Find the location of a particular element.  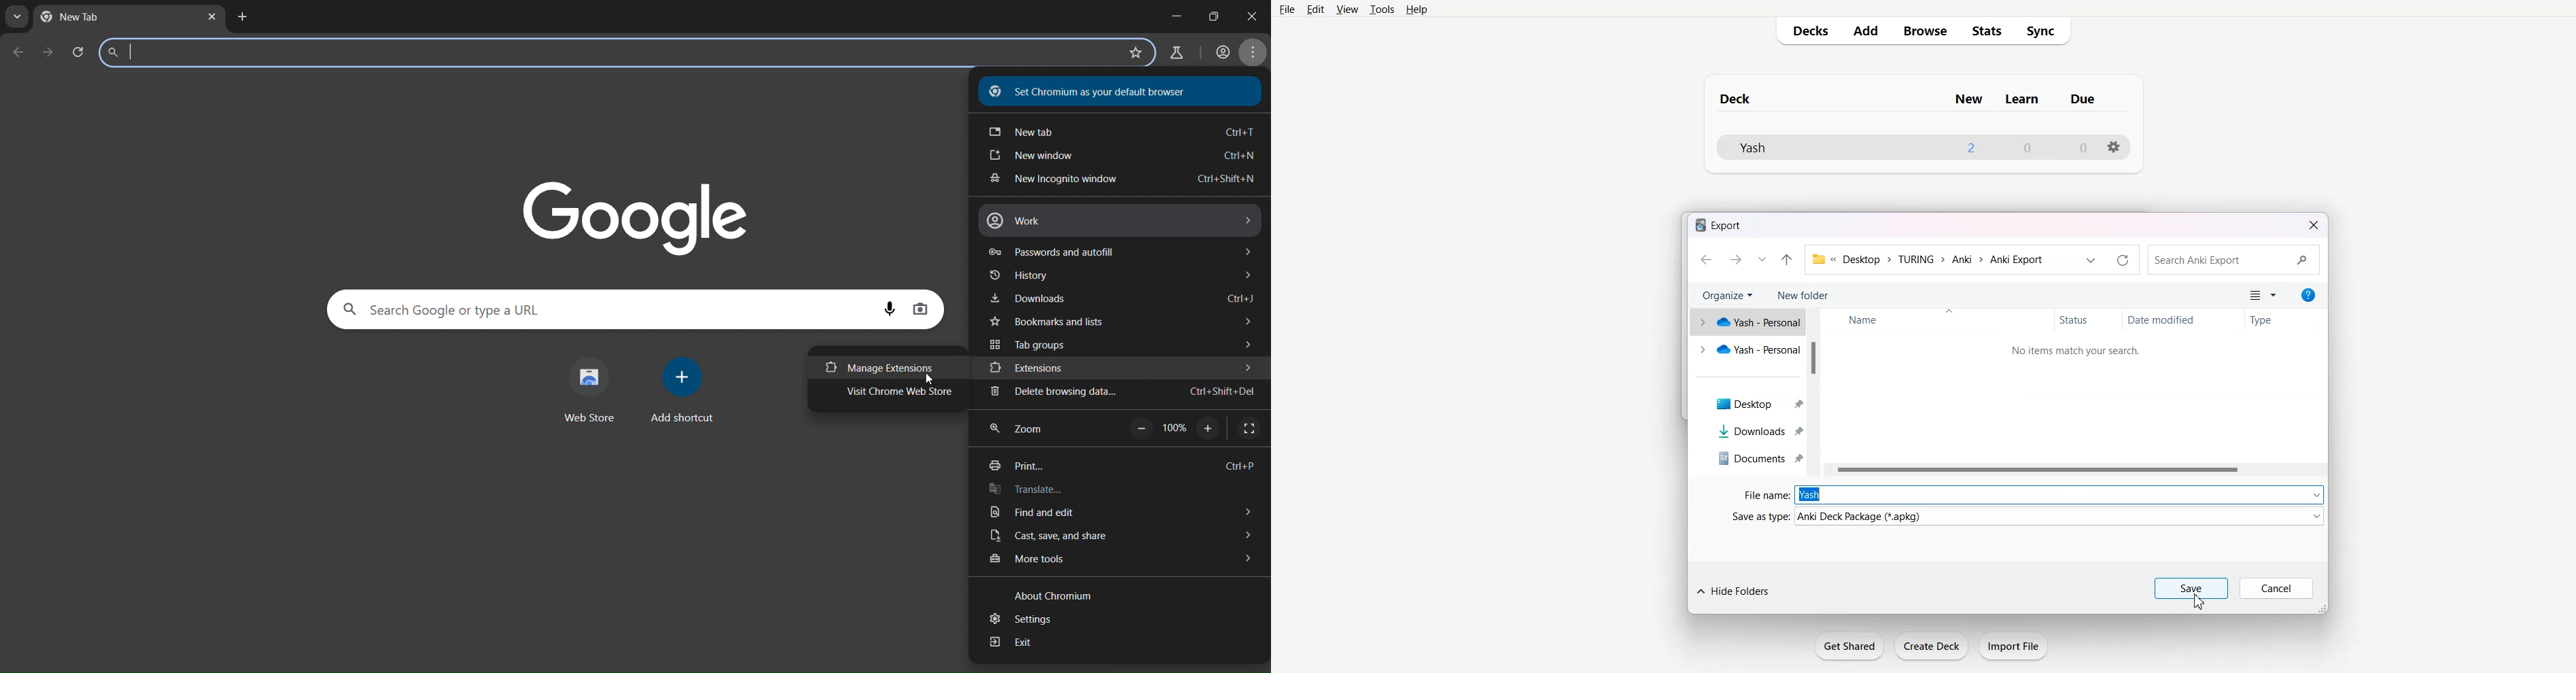

delete browsing data. is located at coordinates (1125, 393).